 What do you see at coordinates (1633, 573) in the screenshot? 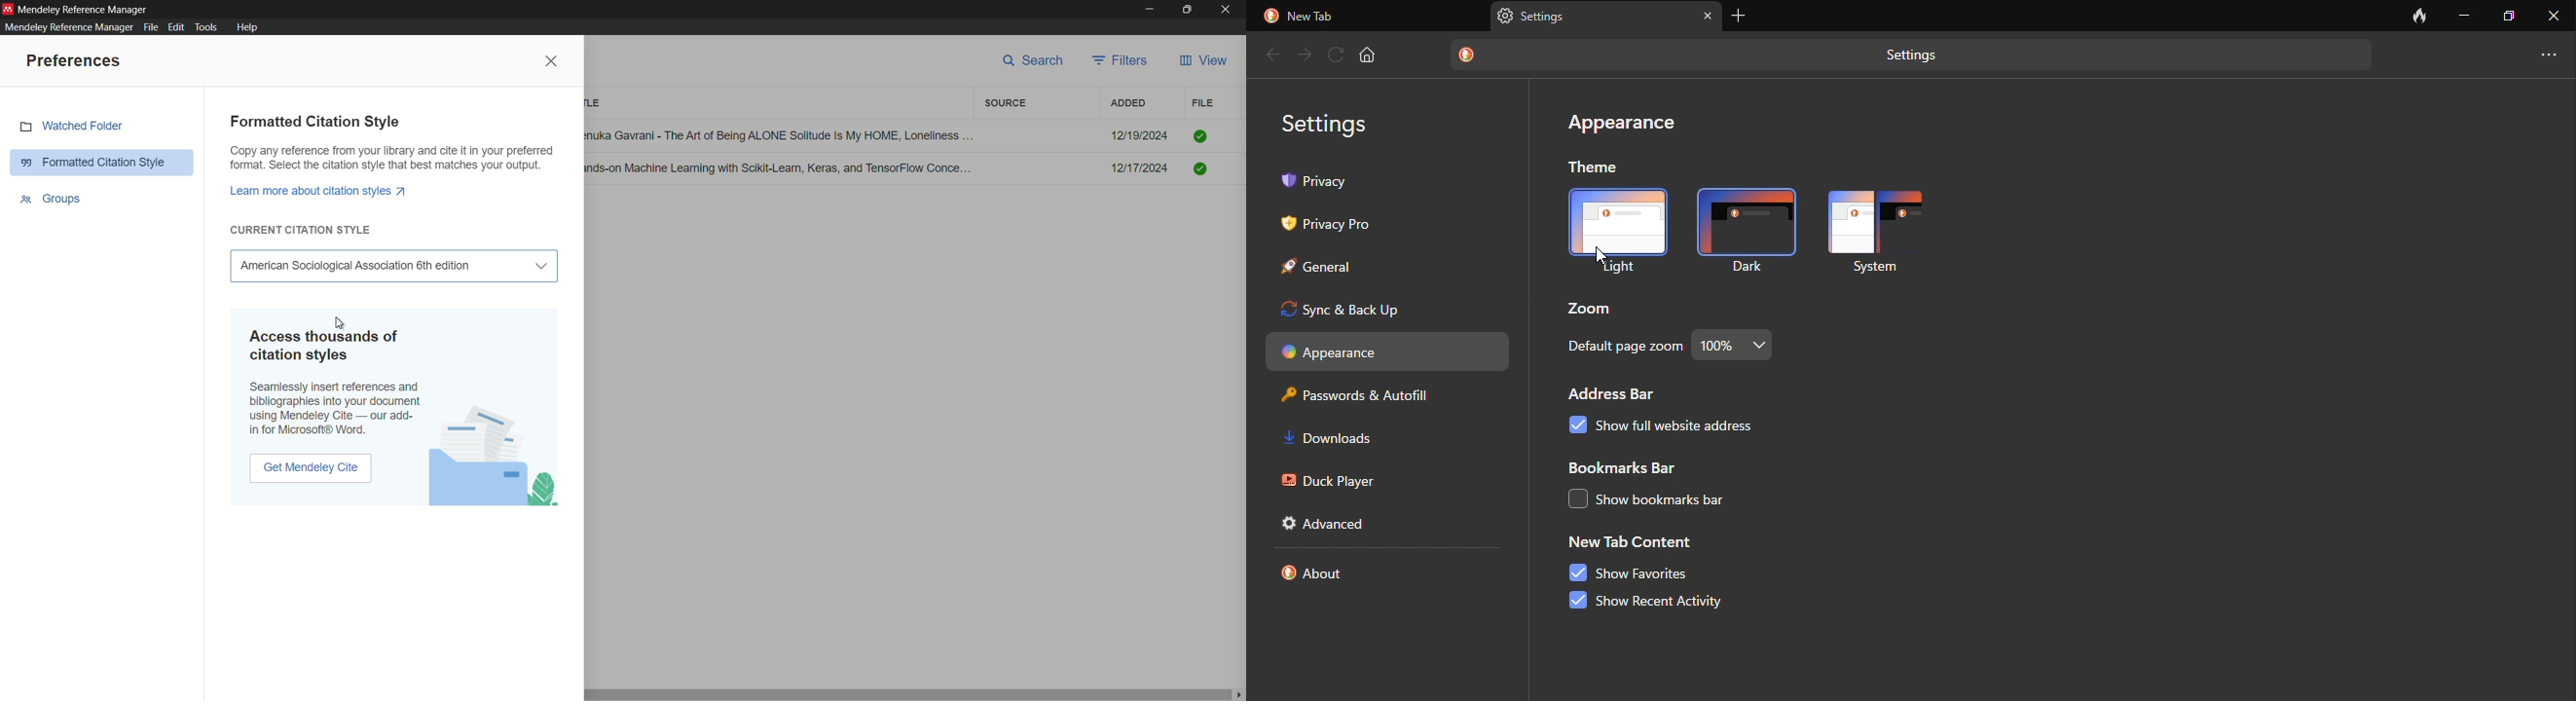
I see `show favorites` at bounding box center [1633, 573].